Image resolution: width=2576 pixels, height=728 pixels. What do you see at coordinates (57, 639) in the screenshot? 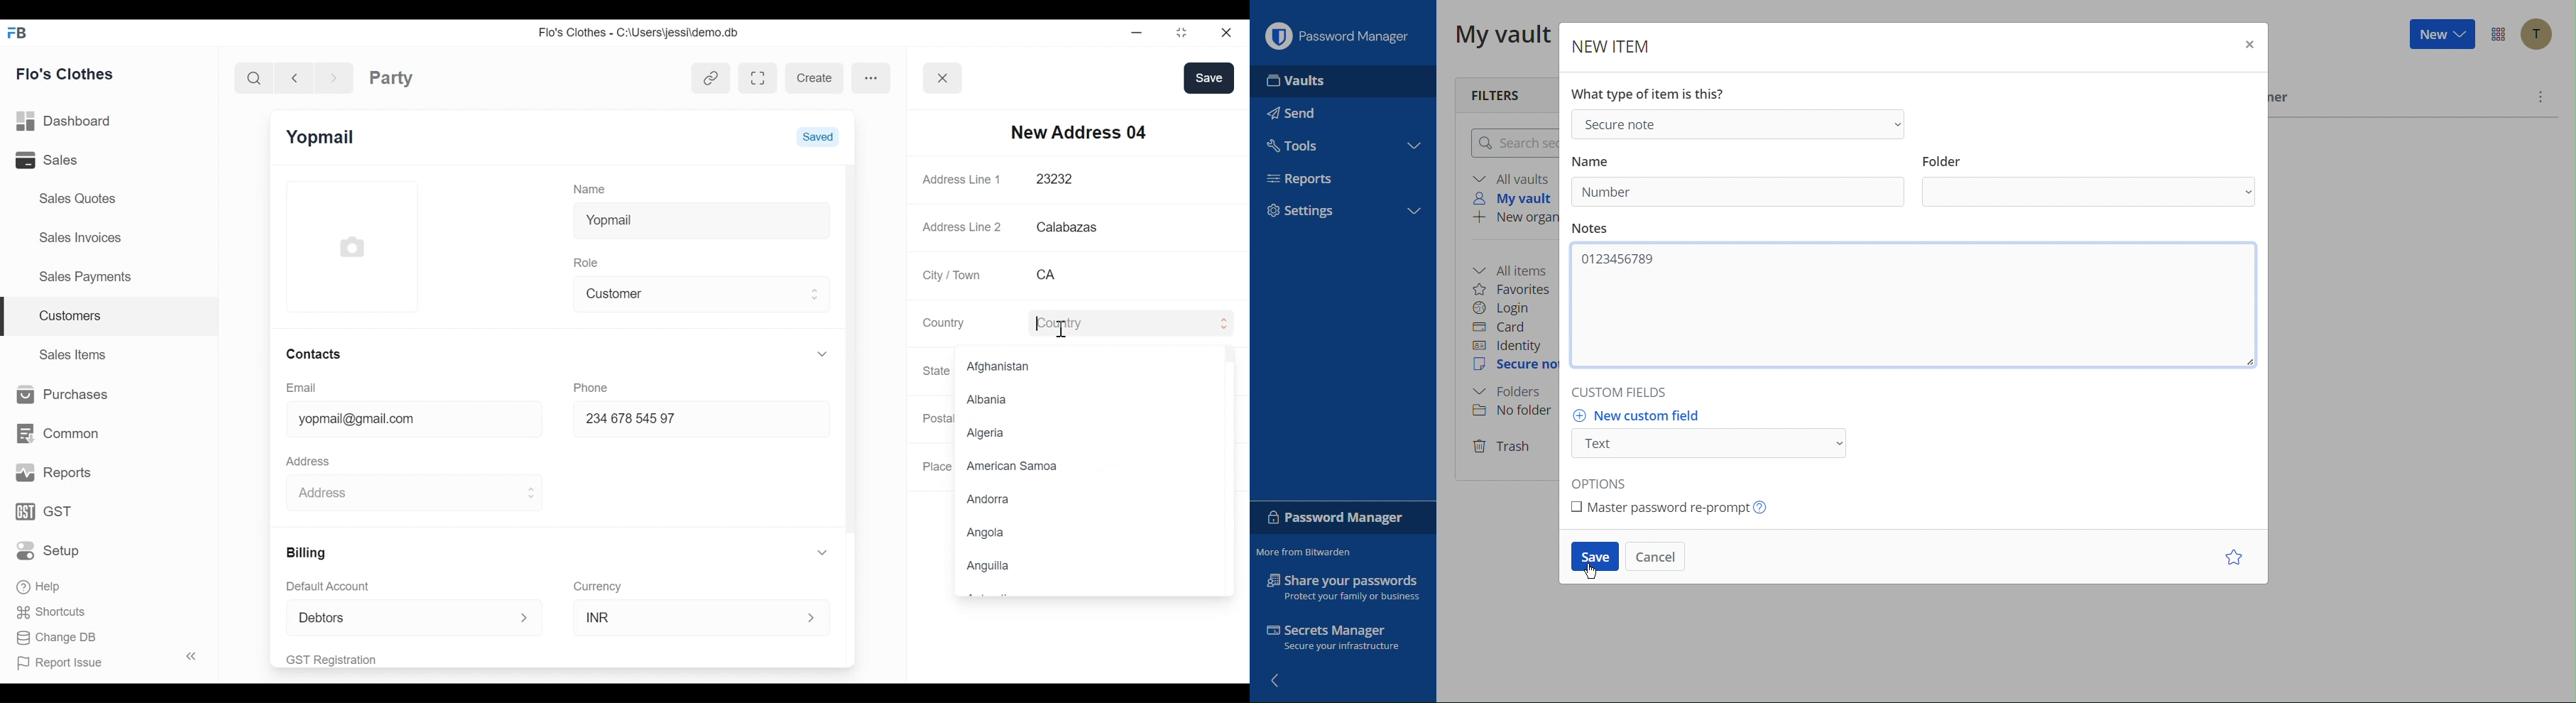
I see `Change DB` at bounding box center [57, 639].